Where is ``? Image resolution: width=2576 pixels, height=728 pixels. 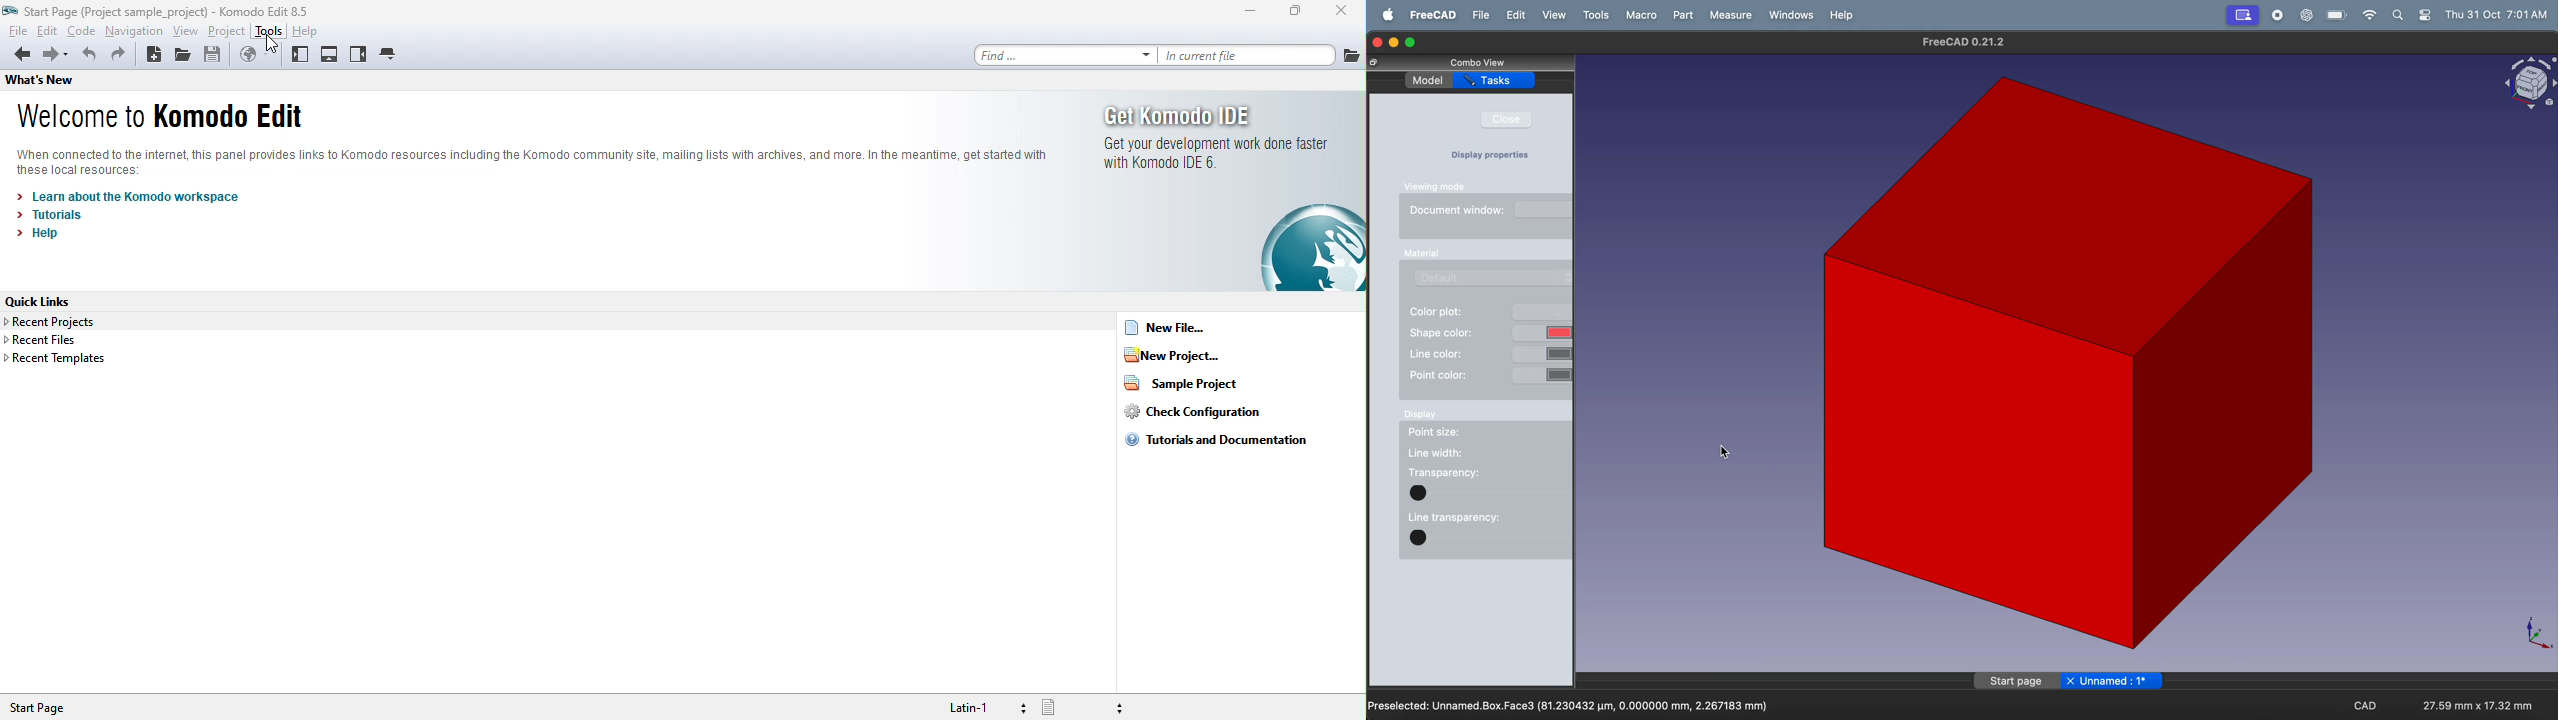  is located at coordinates (1420, 254).